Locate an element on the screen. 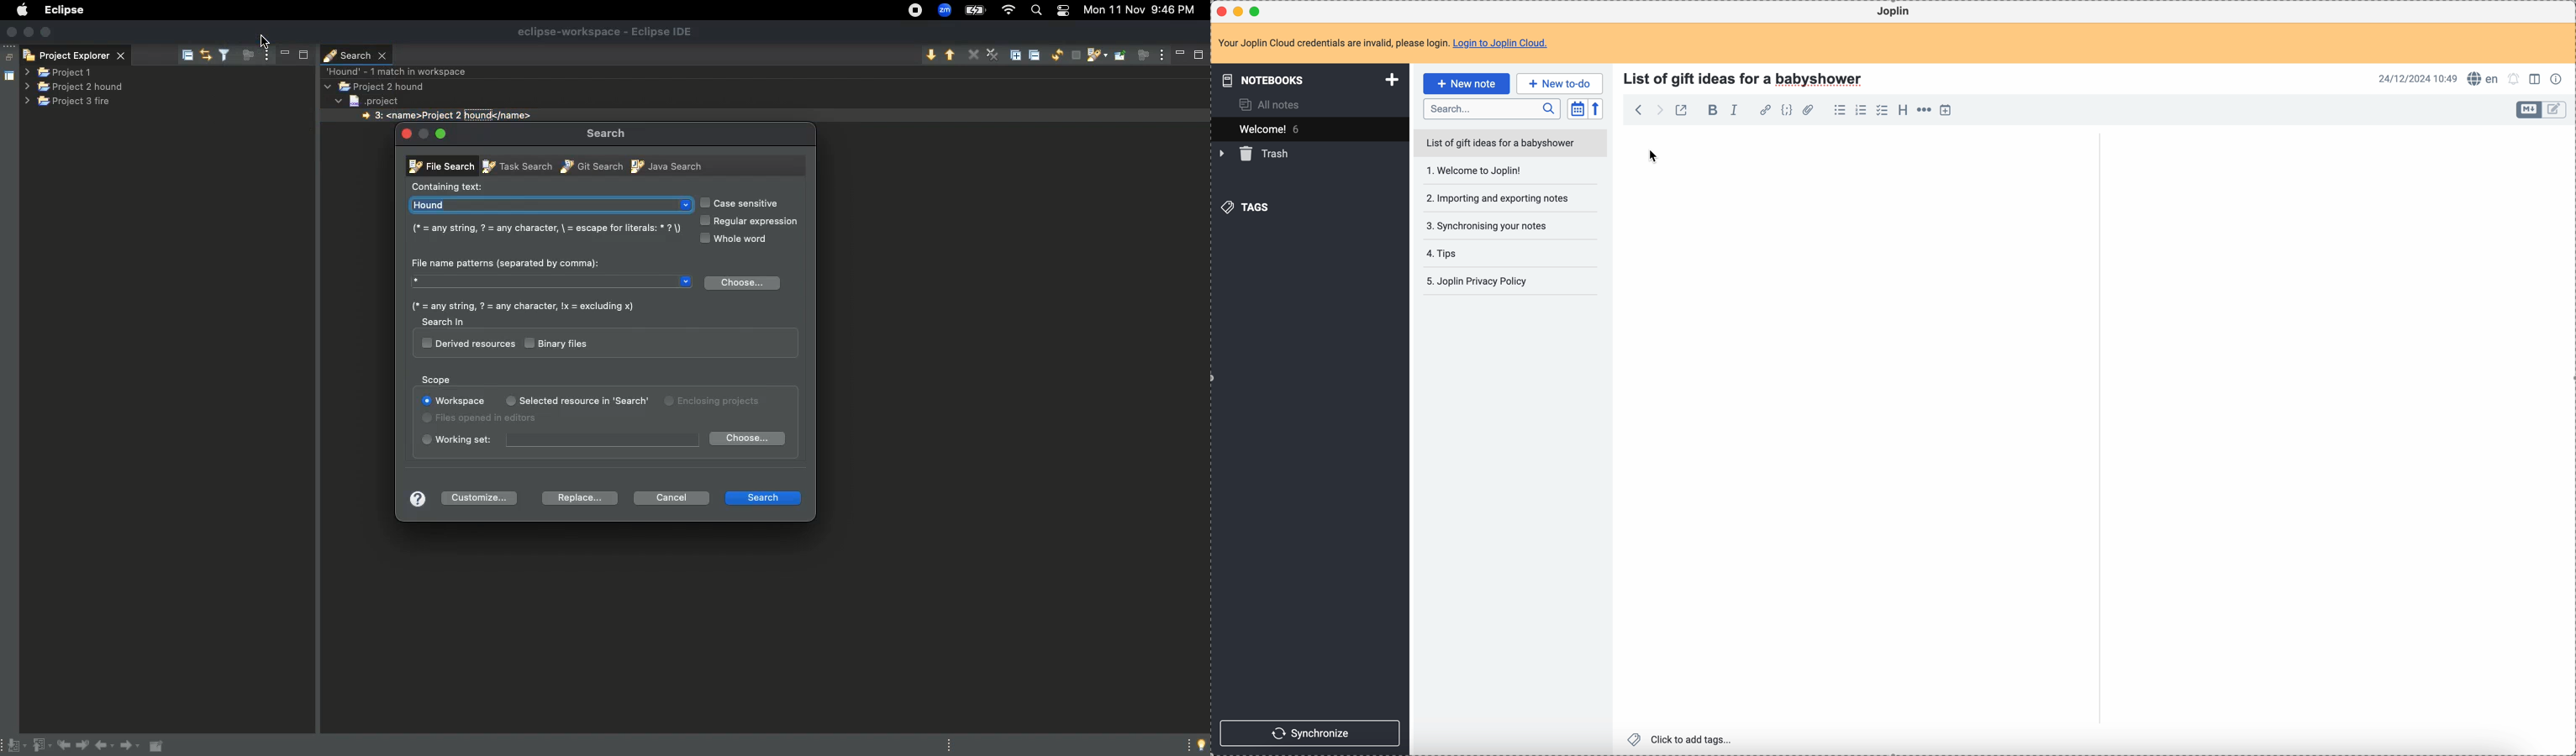 The height and width of the screenshot is (756, 2576). zoom is located at coordinates (946, 11).